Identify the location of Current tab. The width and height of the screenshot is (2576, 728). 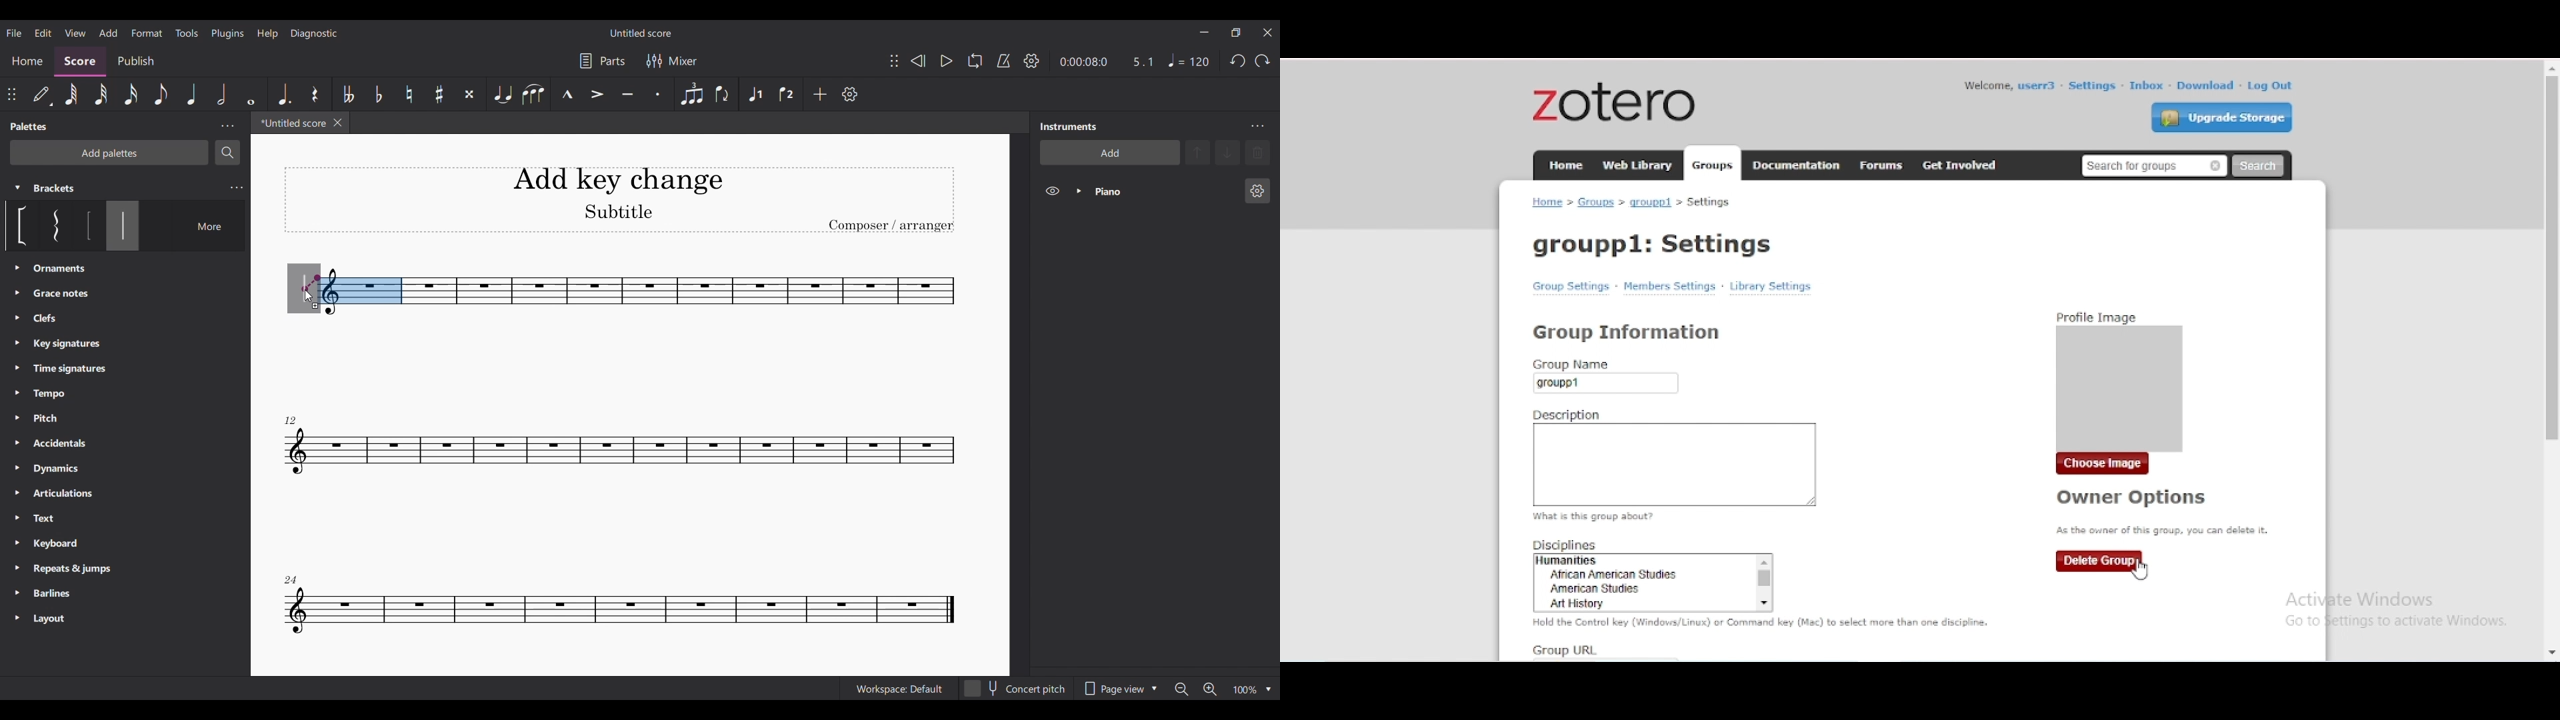
(291, 123).